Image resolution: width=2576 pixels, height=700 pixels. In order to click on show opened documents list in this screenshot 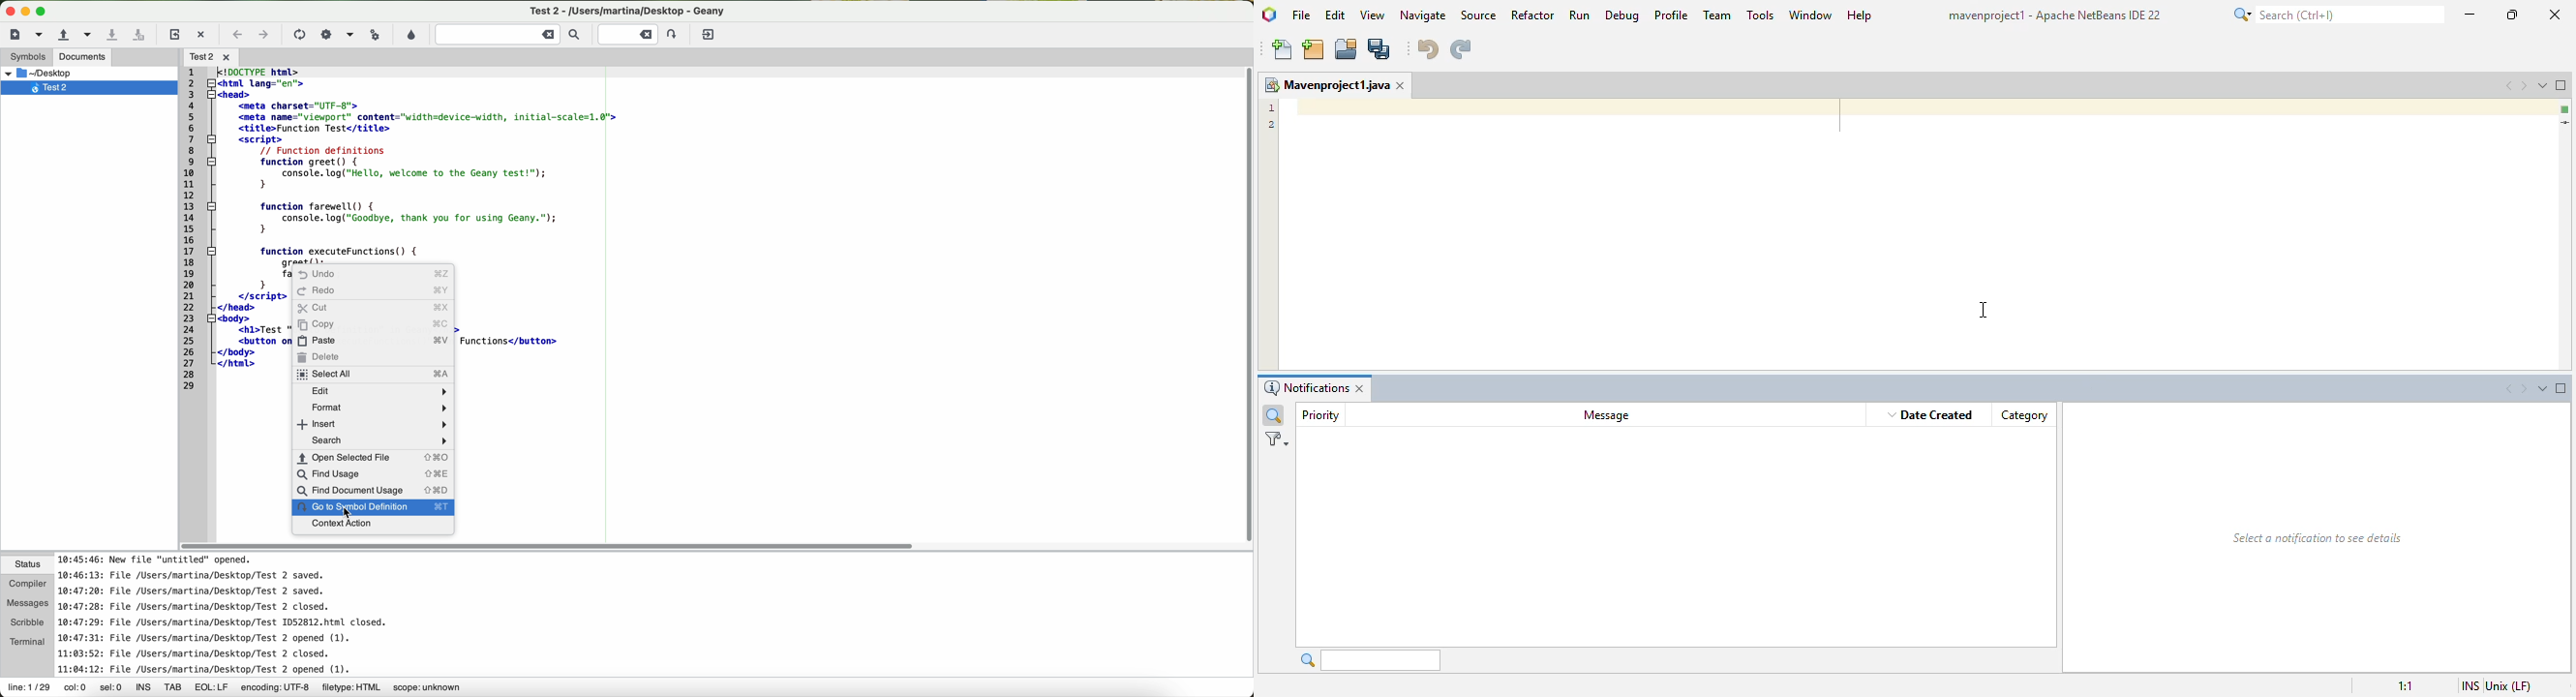, I will do `click(2543, 388)`.